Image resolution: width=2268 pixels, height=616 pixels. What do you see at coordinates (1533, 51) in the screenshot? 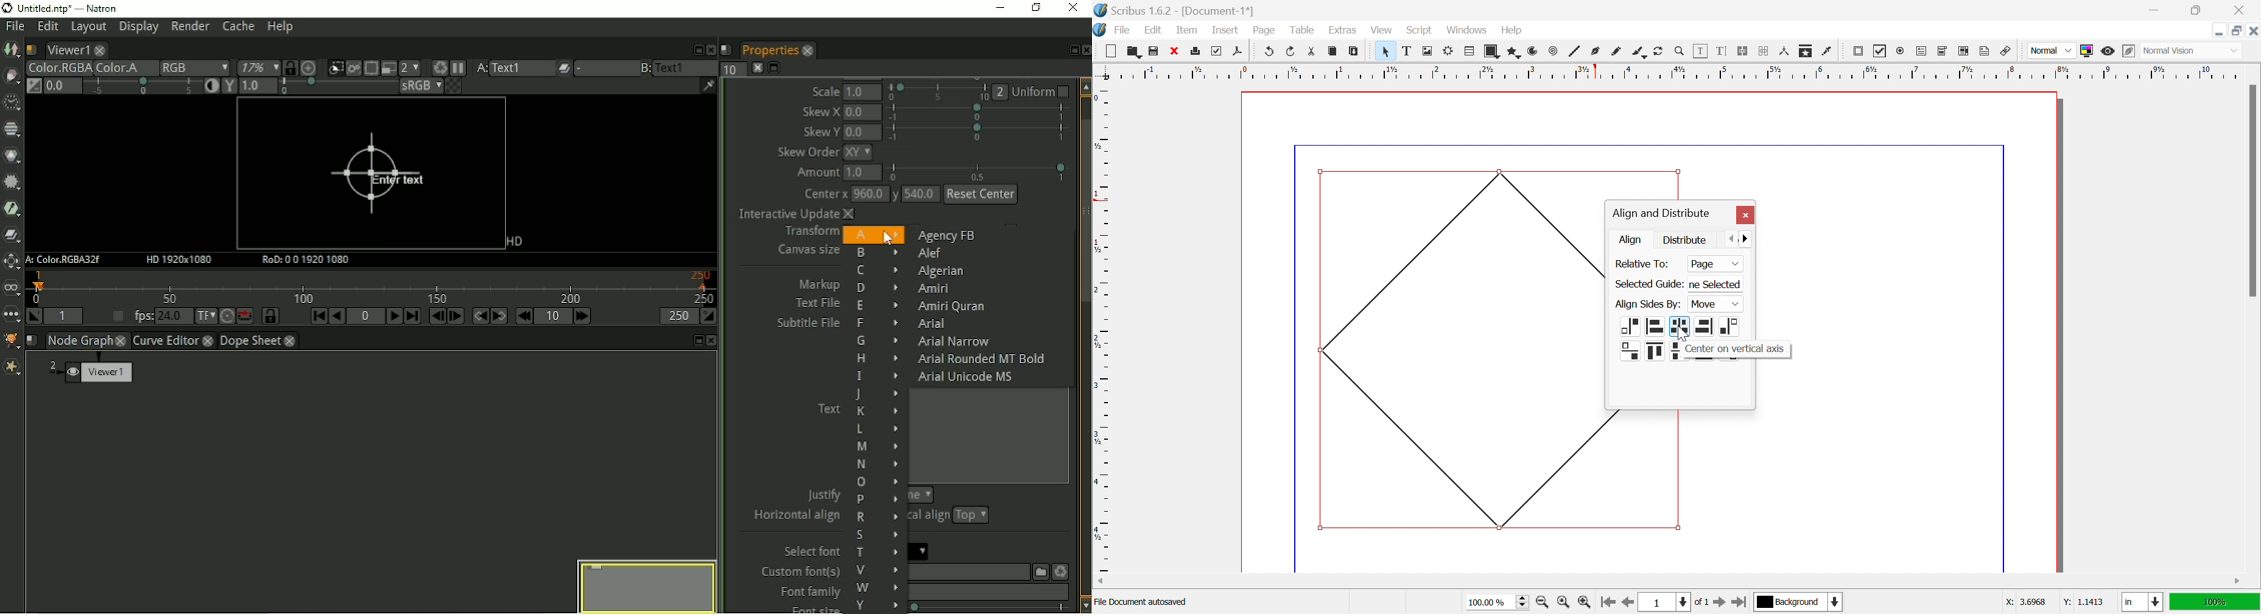
I see `Arc` at bounding box center [1533, 51].